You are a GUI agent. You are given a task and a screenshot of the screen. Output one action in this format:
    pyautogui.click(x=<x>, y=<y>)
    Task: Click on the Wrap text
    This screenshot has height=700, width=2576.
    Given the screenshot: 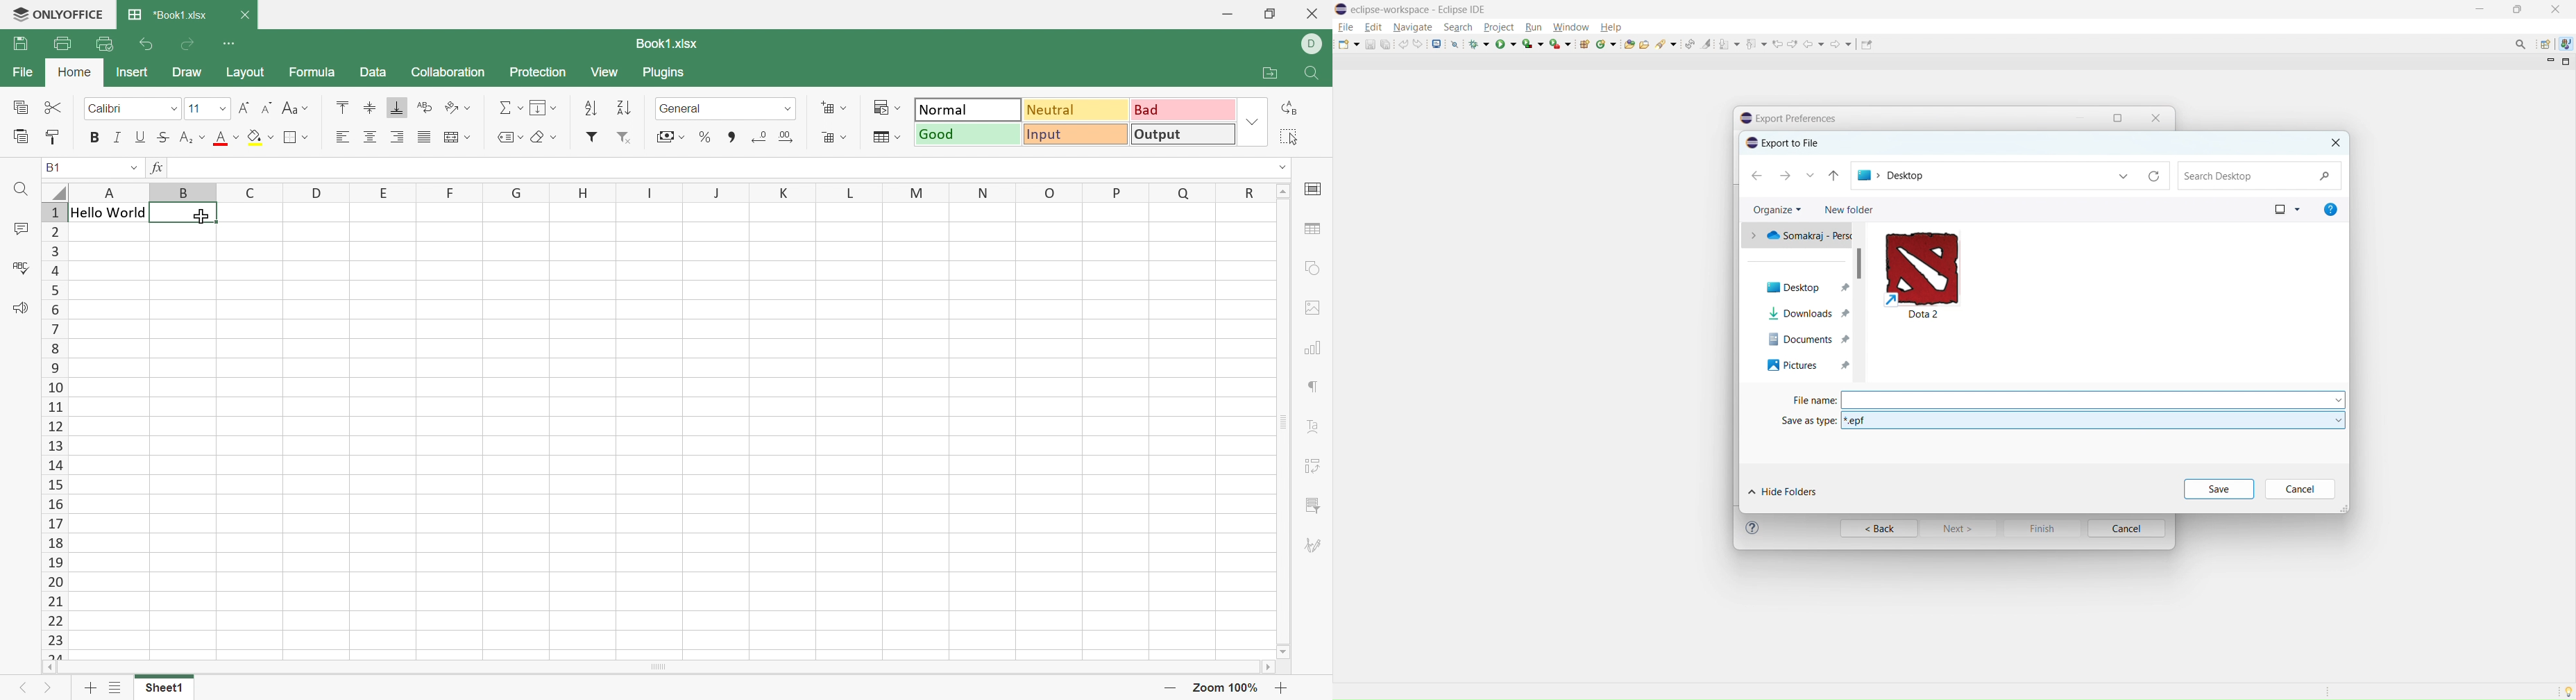 What is the action you would take?
    pyautogui.click(x=423, y=108)
    